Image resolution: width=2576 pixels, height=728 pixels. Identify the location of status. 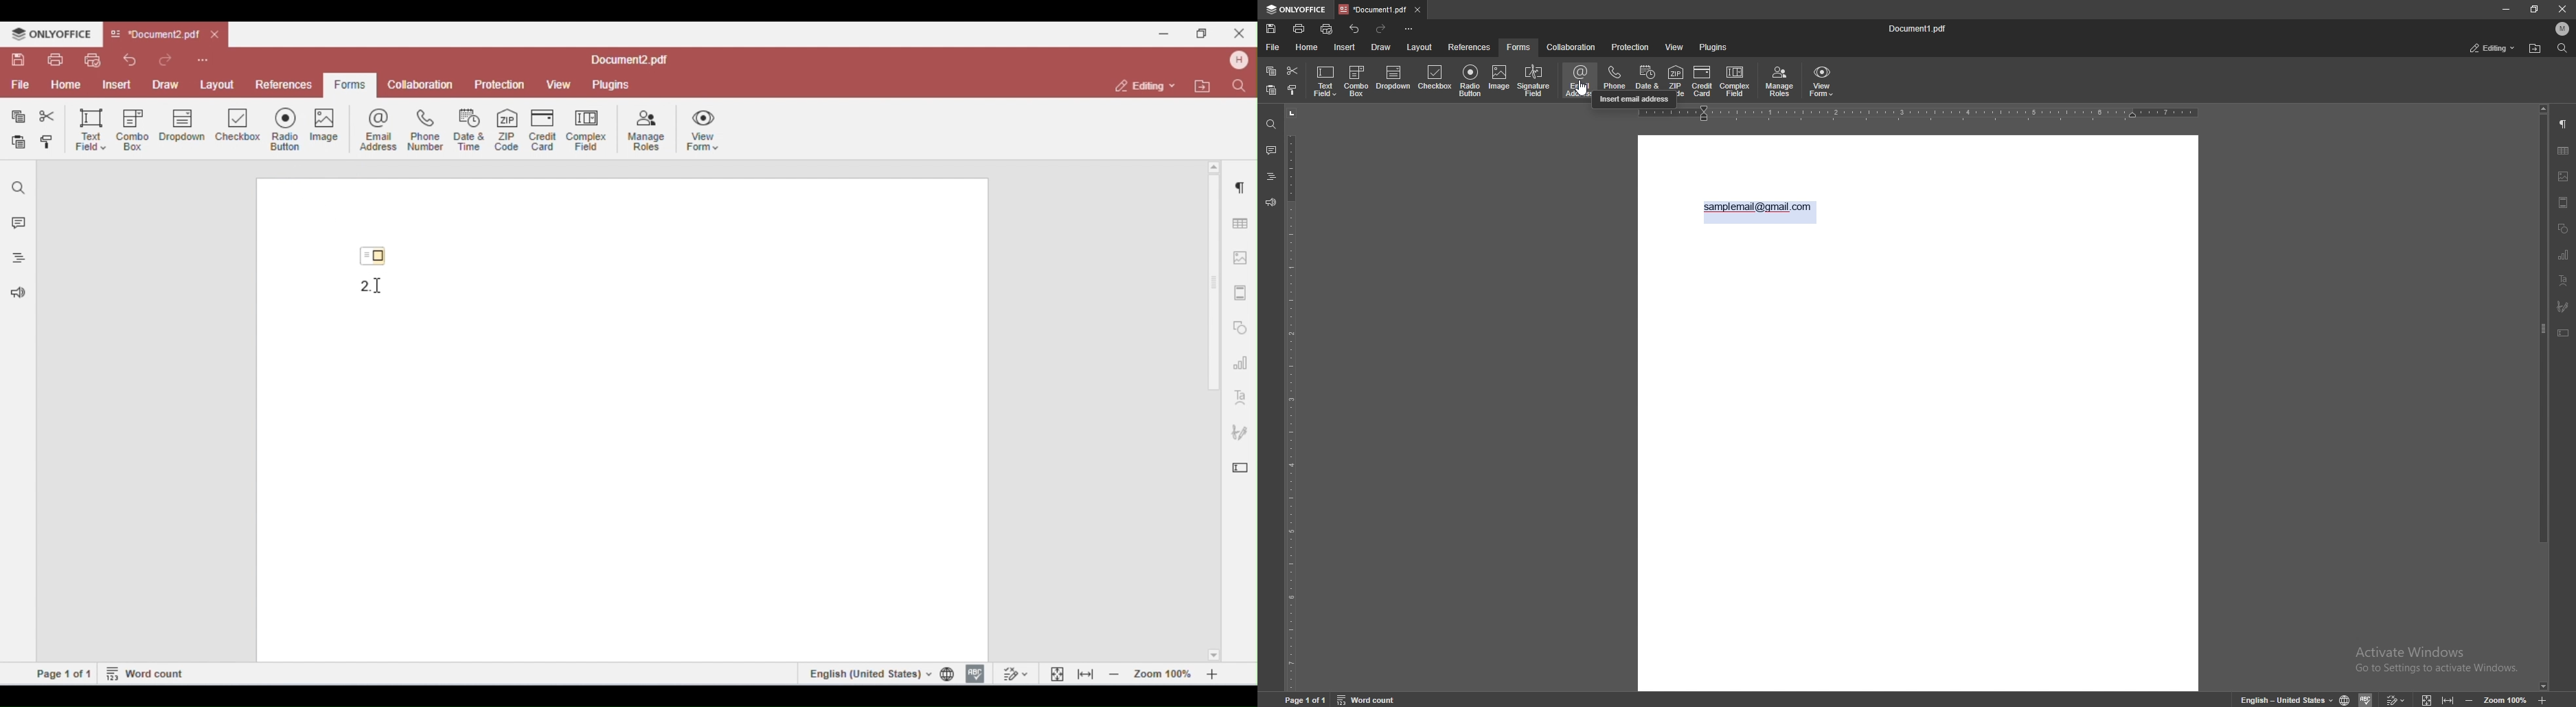
(2492, 49).